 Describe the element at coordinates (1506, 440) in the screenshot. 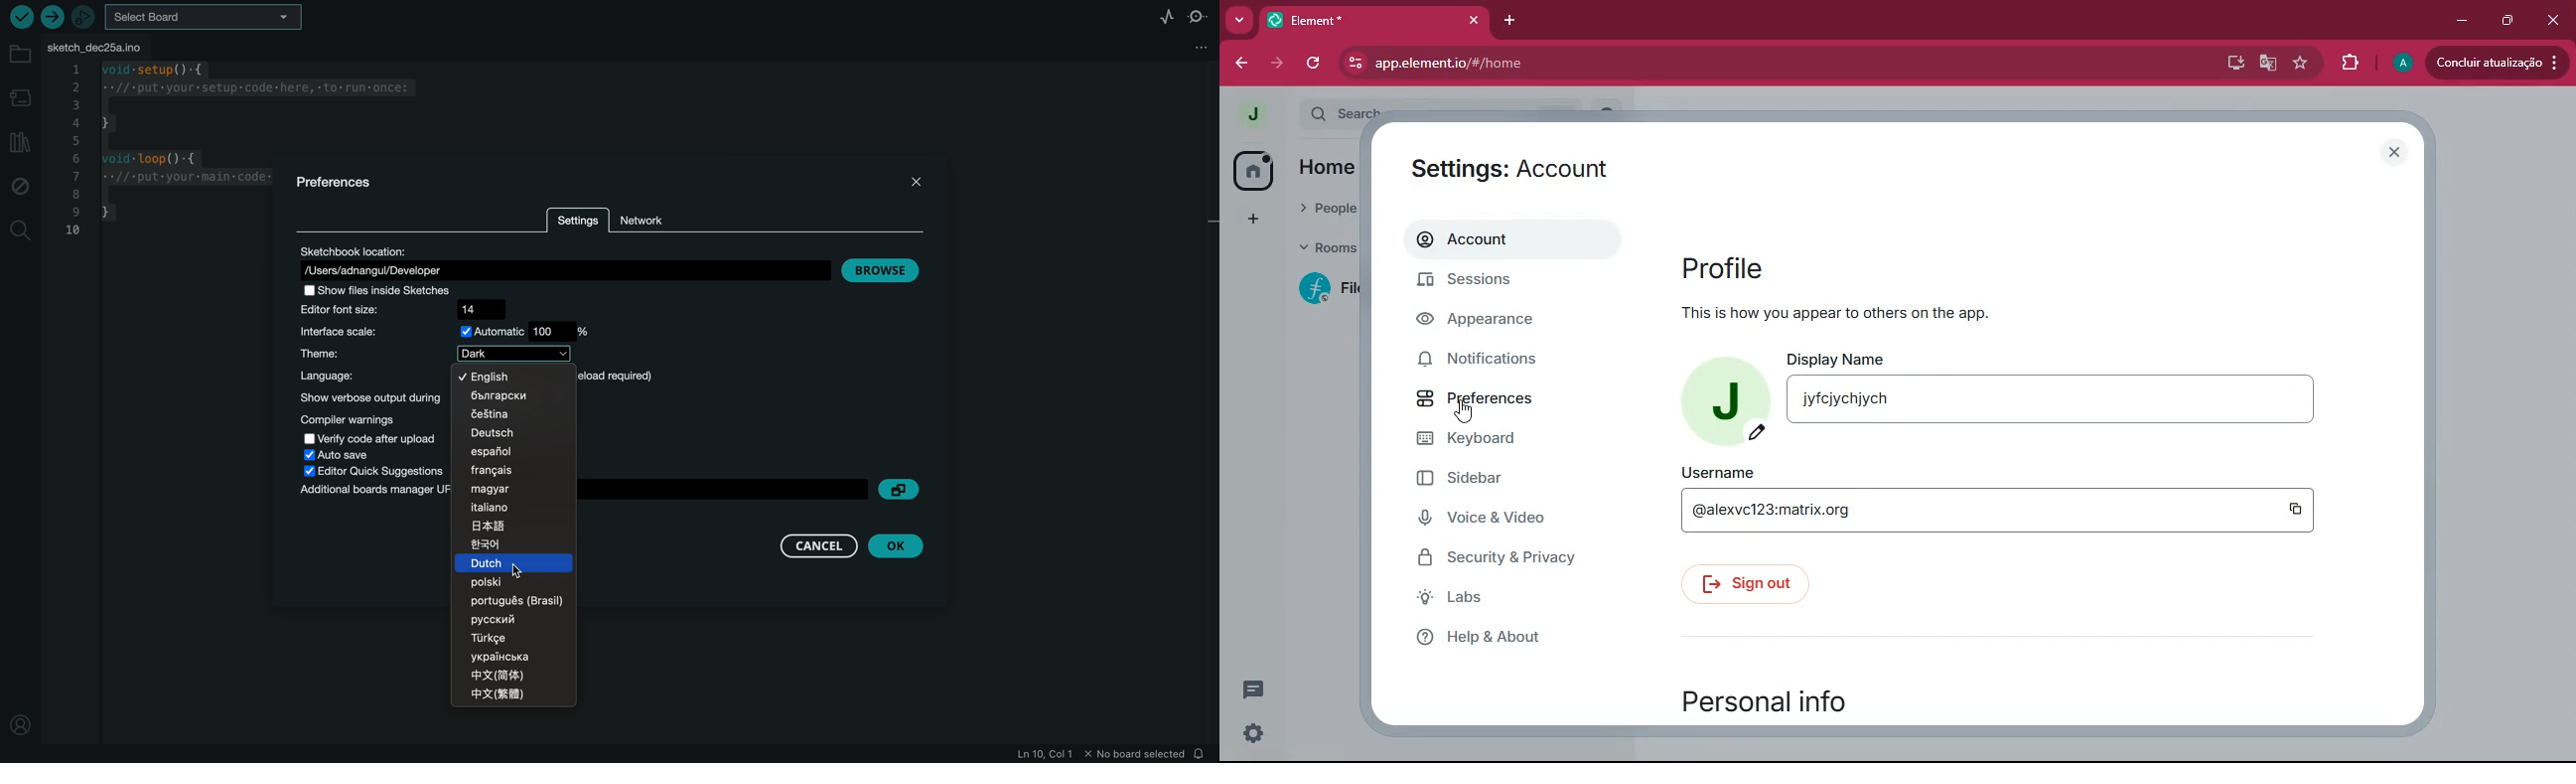

I see `keyboard` at that location.